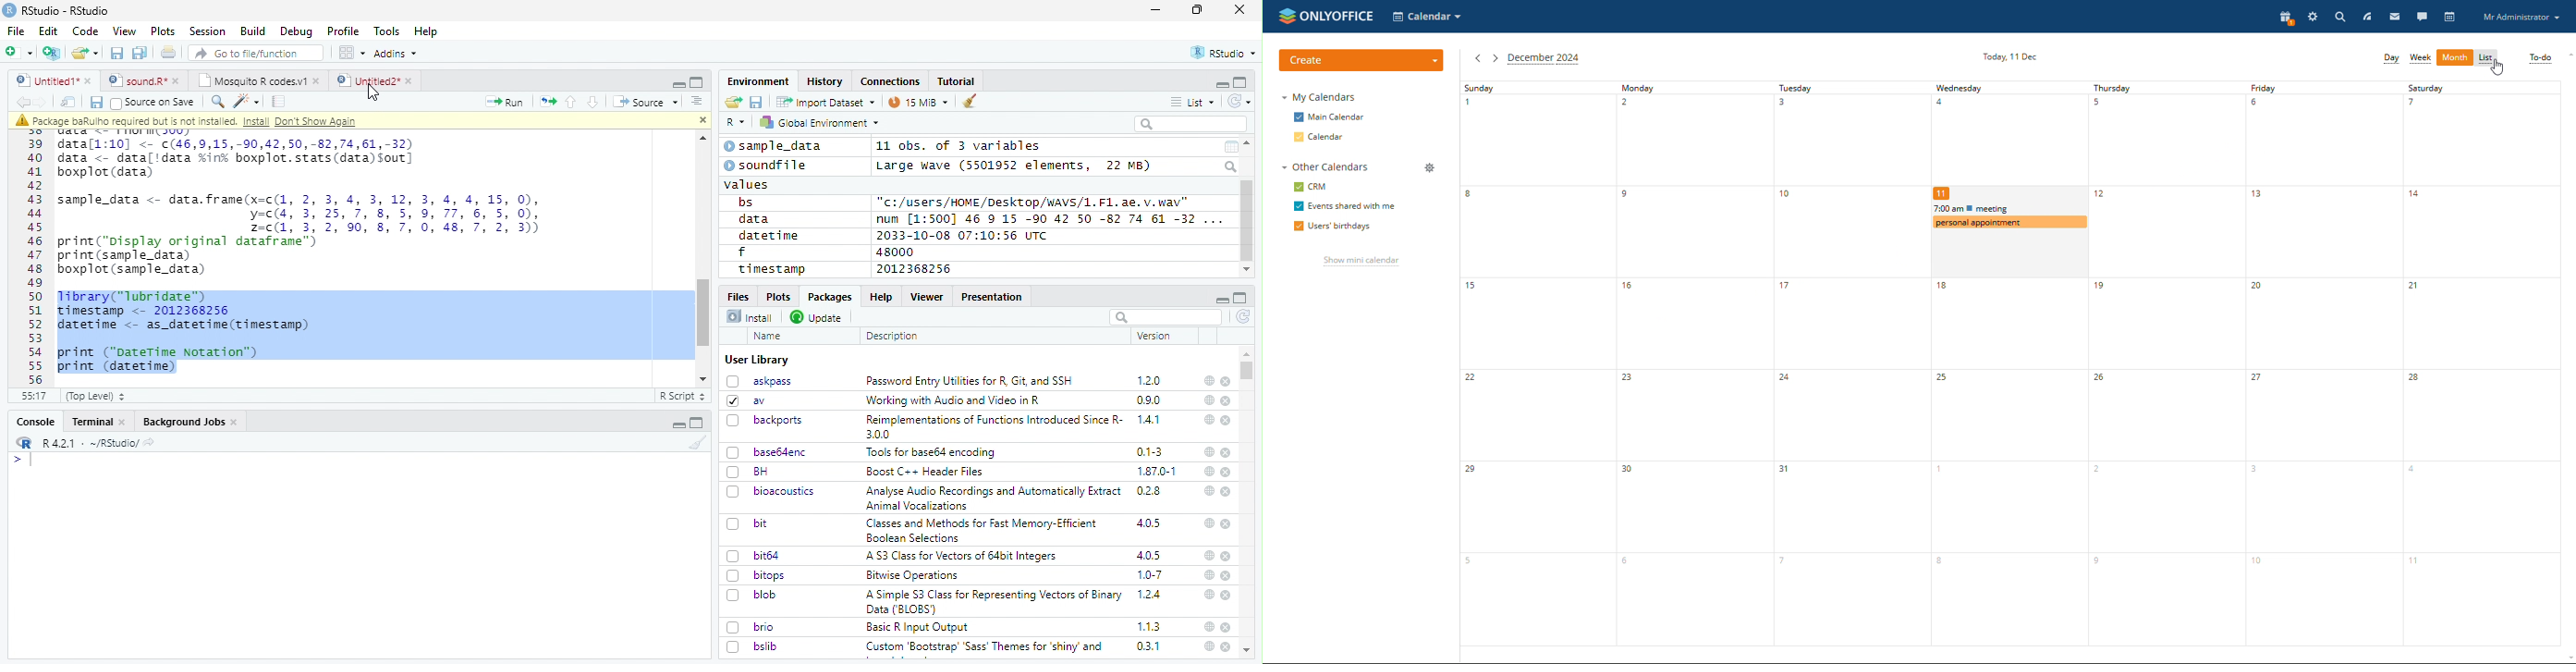 This screenshot has height=672, width=2576. What do you see at coordinates (163, 31) in the screenshot?
I see `Plots` at bounding box center [163, 31].